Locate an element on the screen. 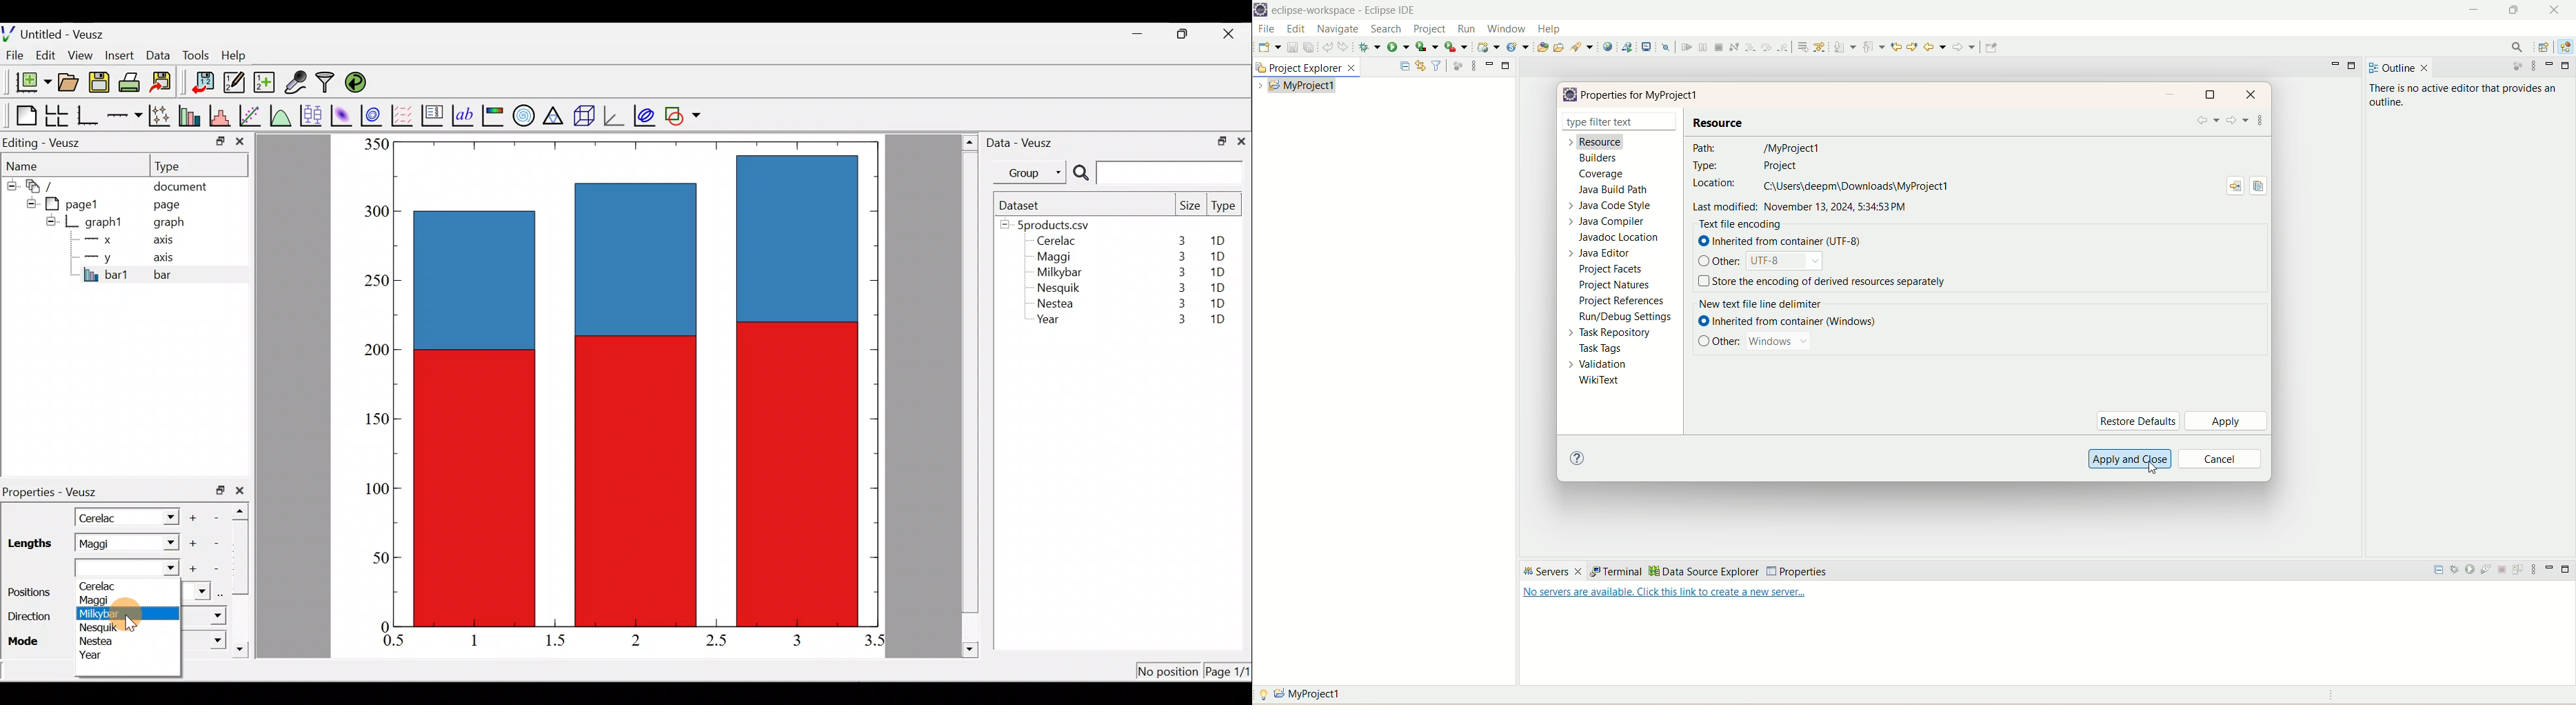 This screenshot has height=728, width=2576. Maggi is located at coordinates (1056, 258).